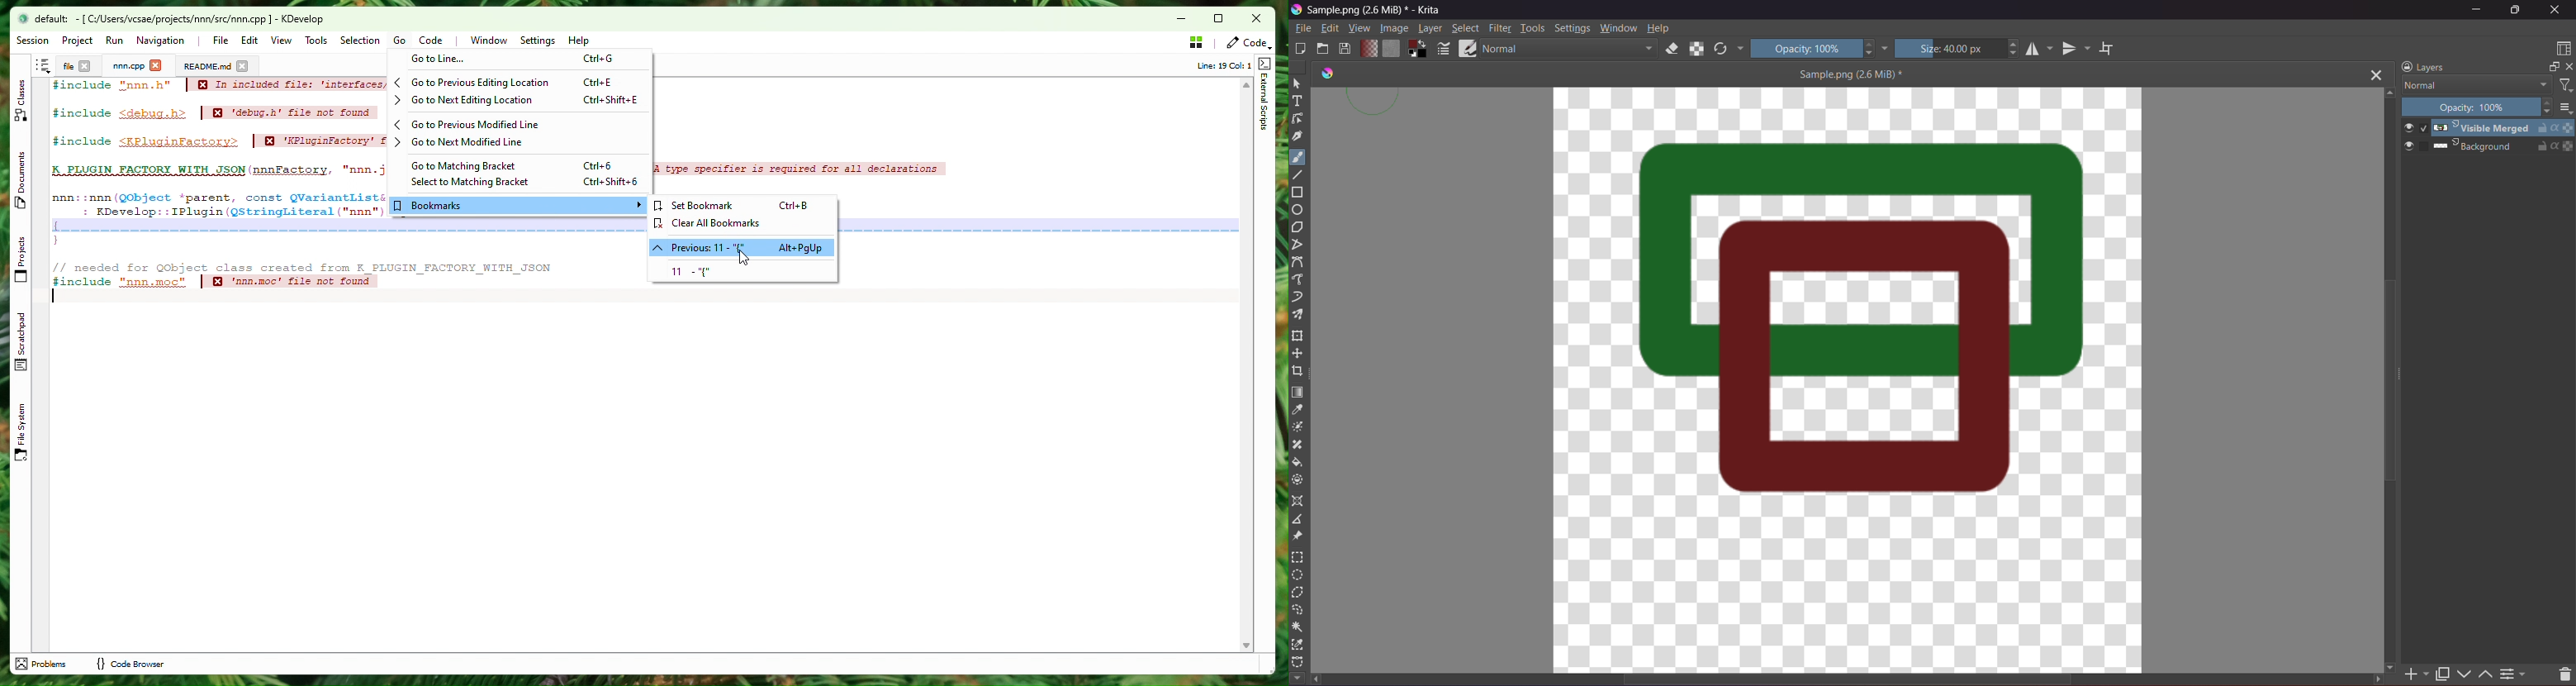  Describe the element at coordinates (2475, 85) in the screenshot. I see `Blending Mode` at that location.